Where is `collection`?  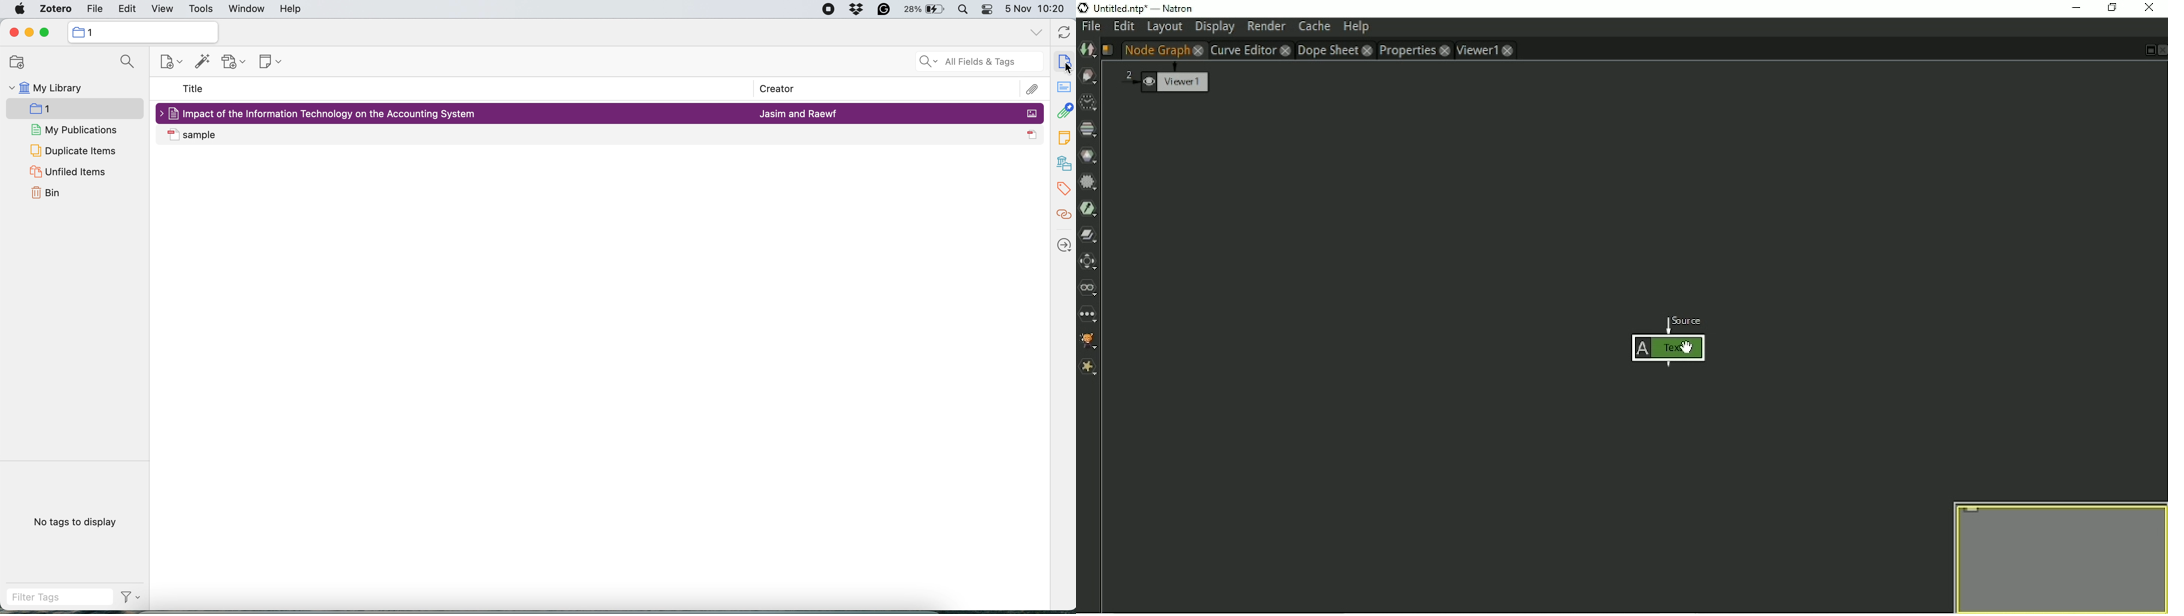
collection is located at coordinates (92, 33).